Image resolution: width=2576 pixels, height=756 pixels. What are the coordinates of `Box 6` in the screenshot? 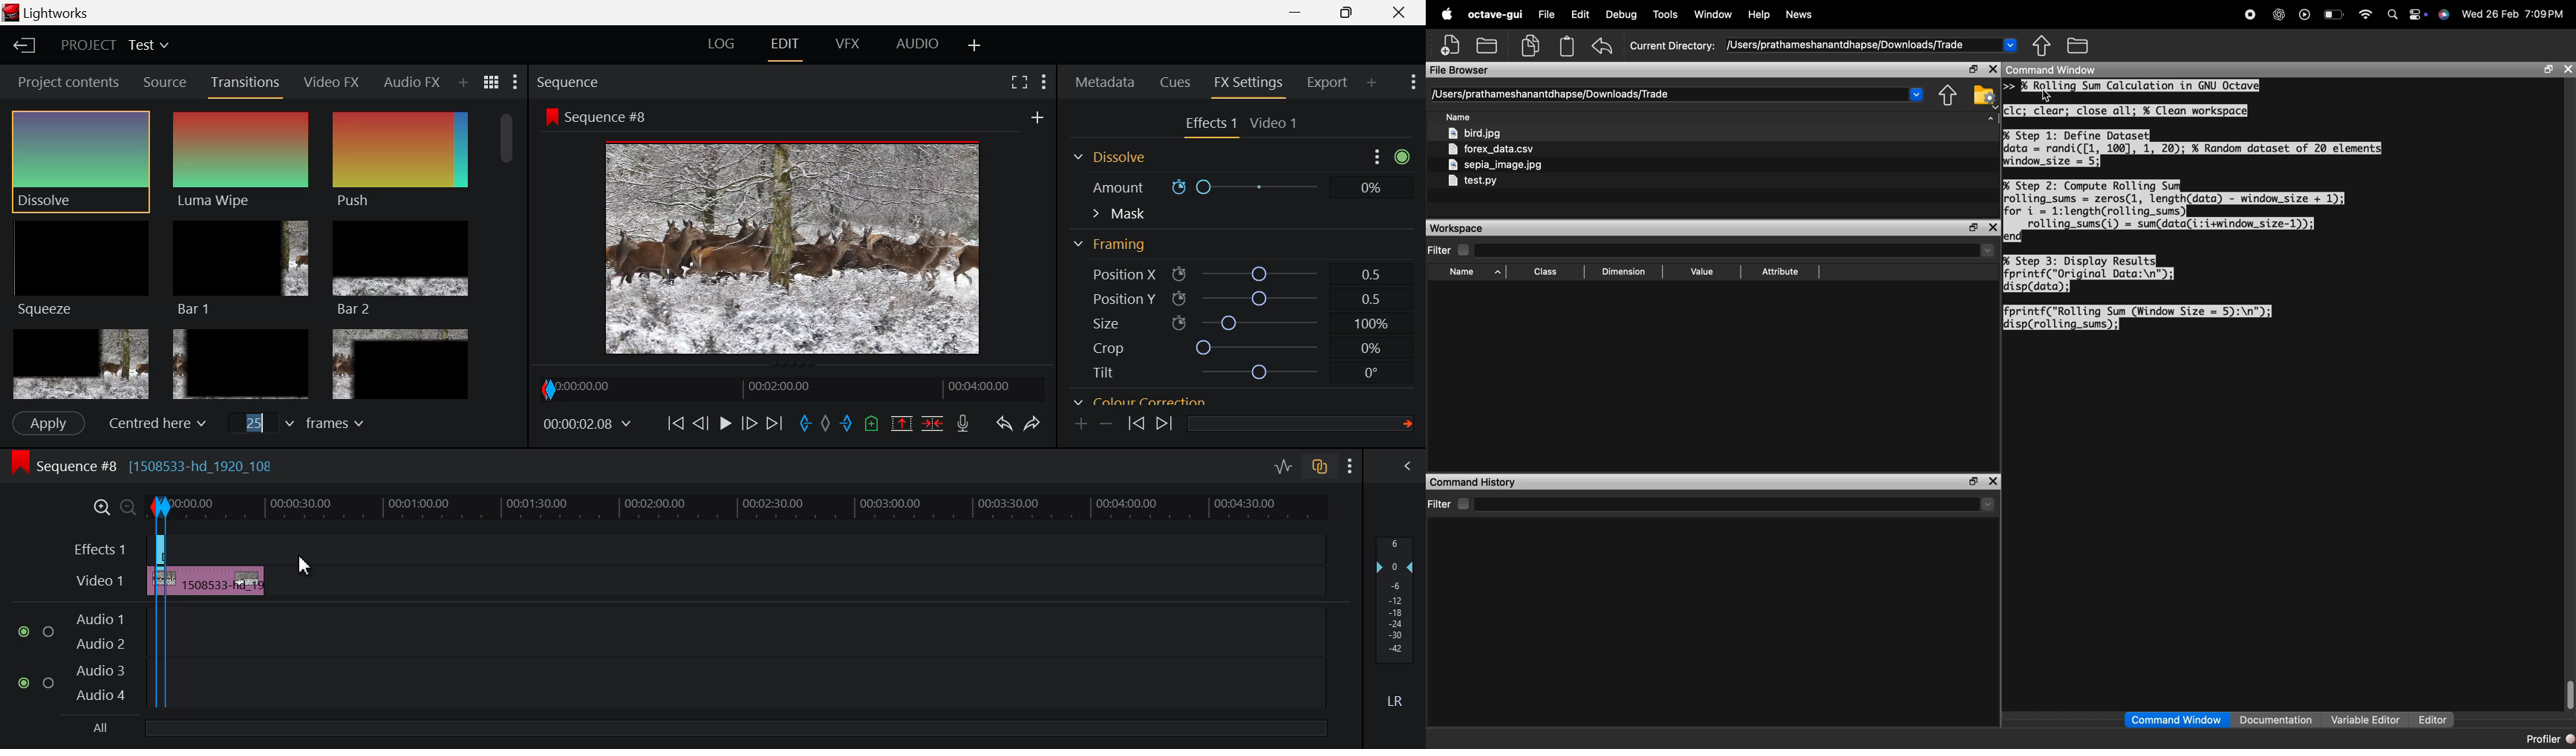 It's located at (400, 364).